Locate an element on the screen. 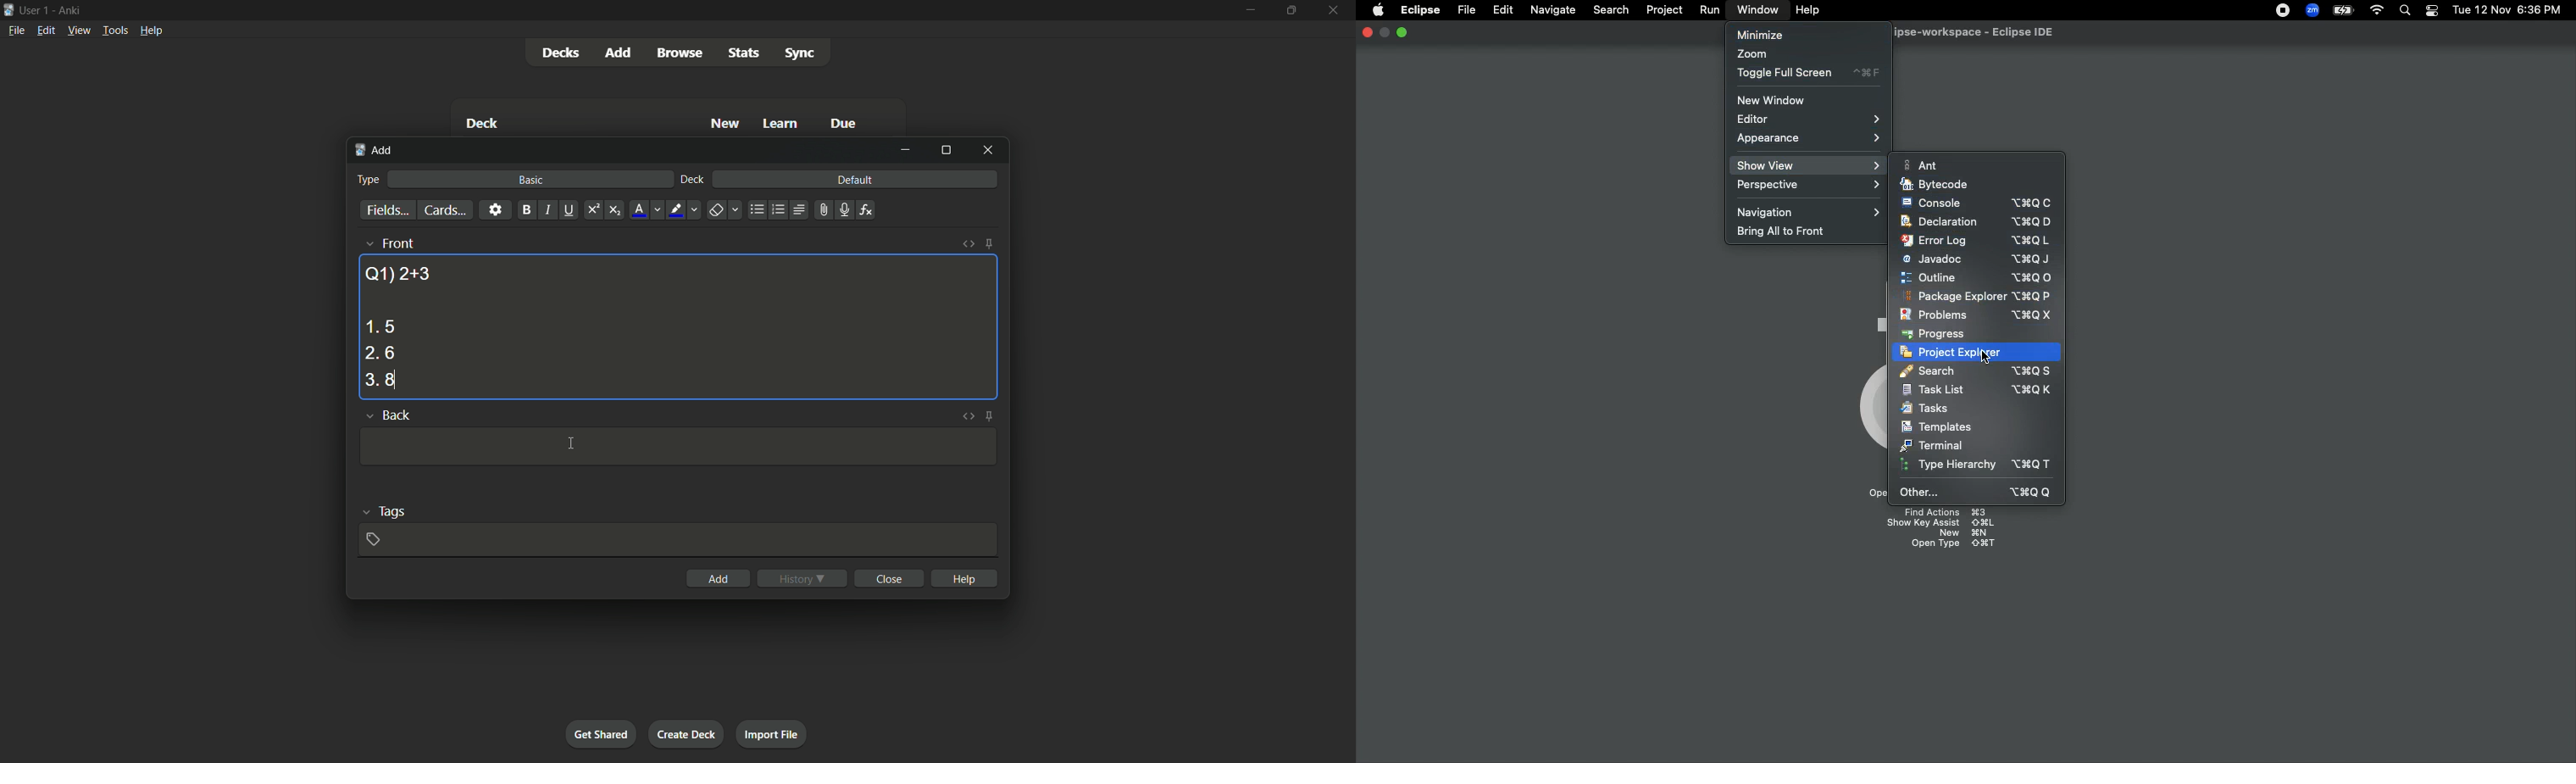 This screenshot has width=2576, height=784. ordered list is located at coordinates (778, 210).